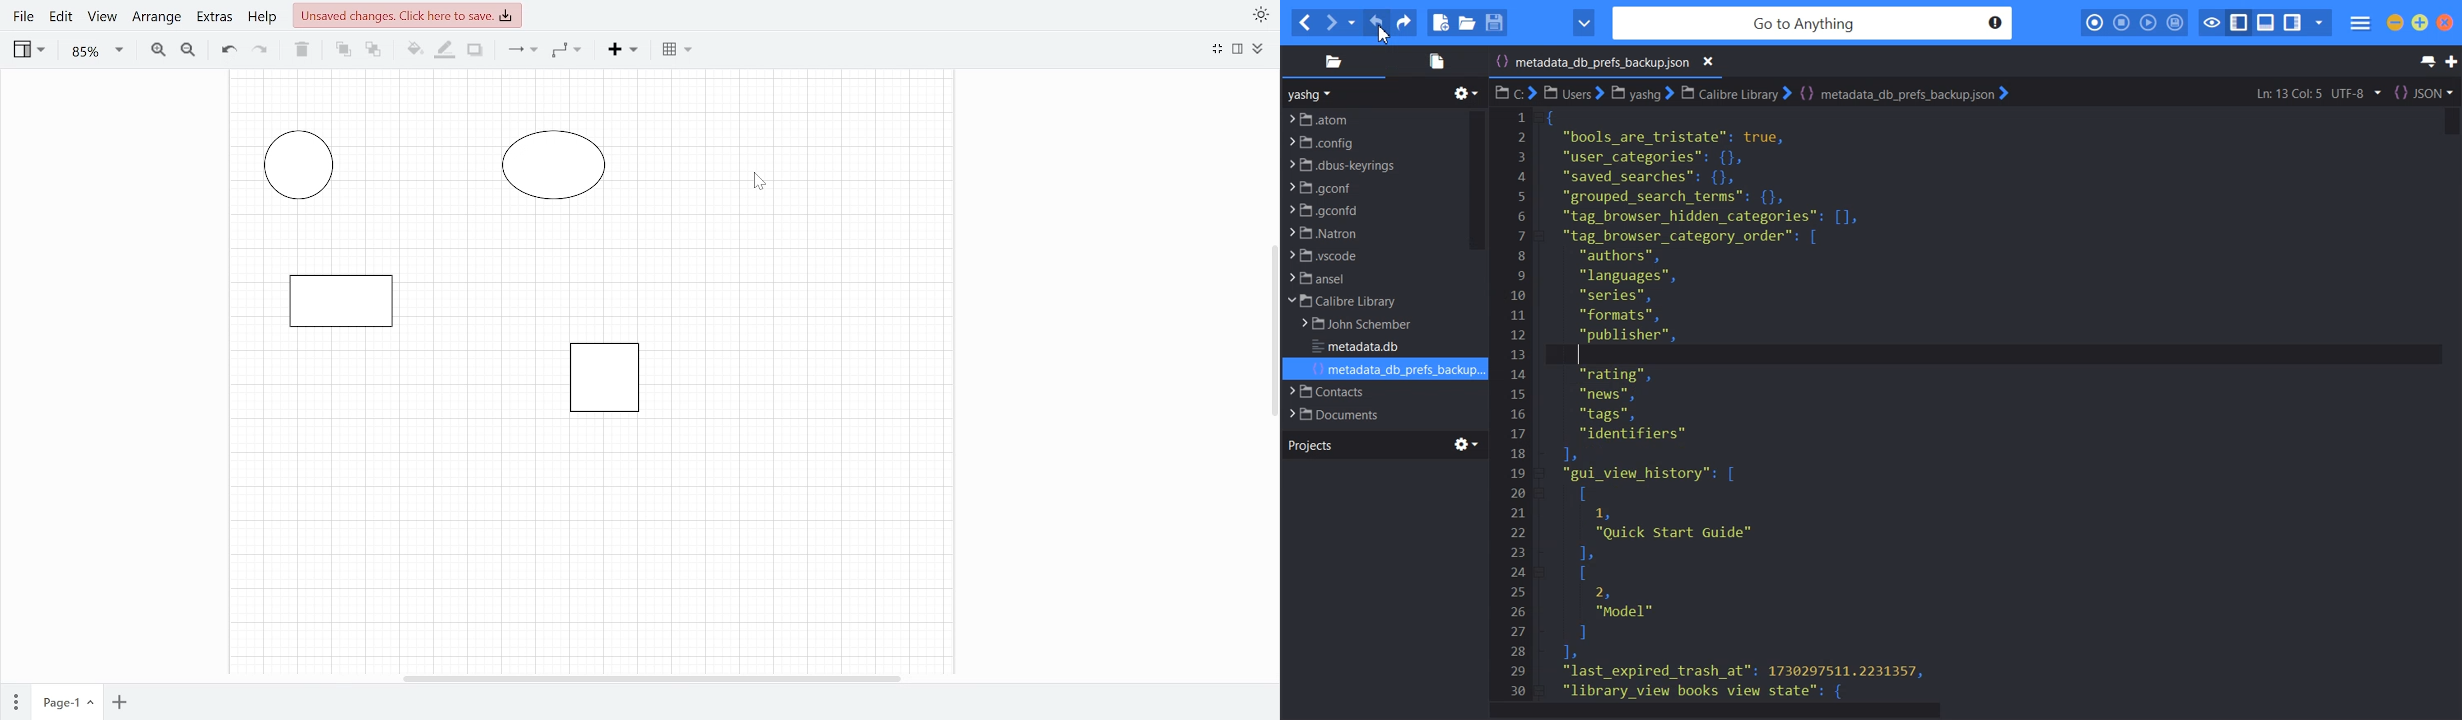  Describe the element at coordinates (1378, 23) in the screenshot. I see `Undo Last Action` at that location.